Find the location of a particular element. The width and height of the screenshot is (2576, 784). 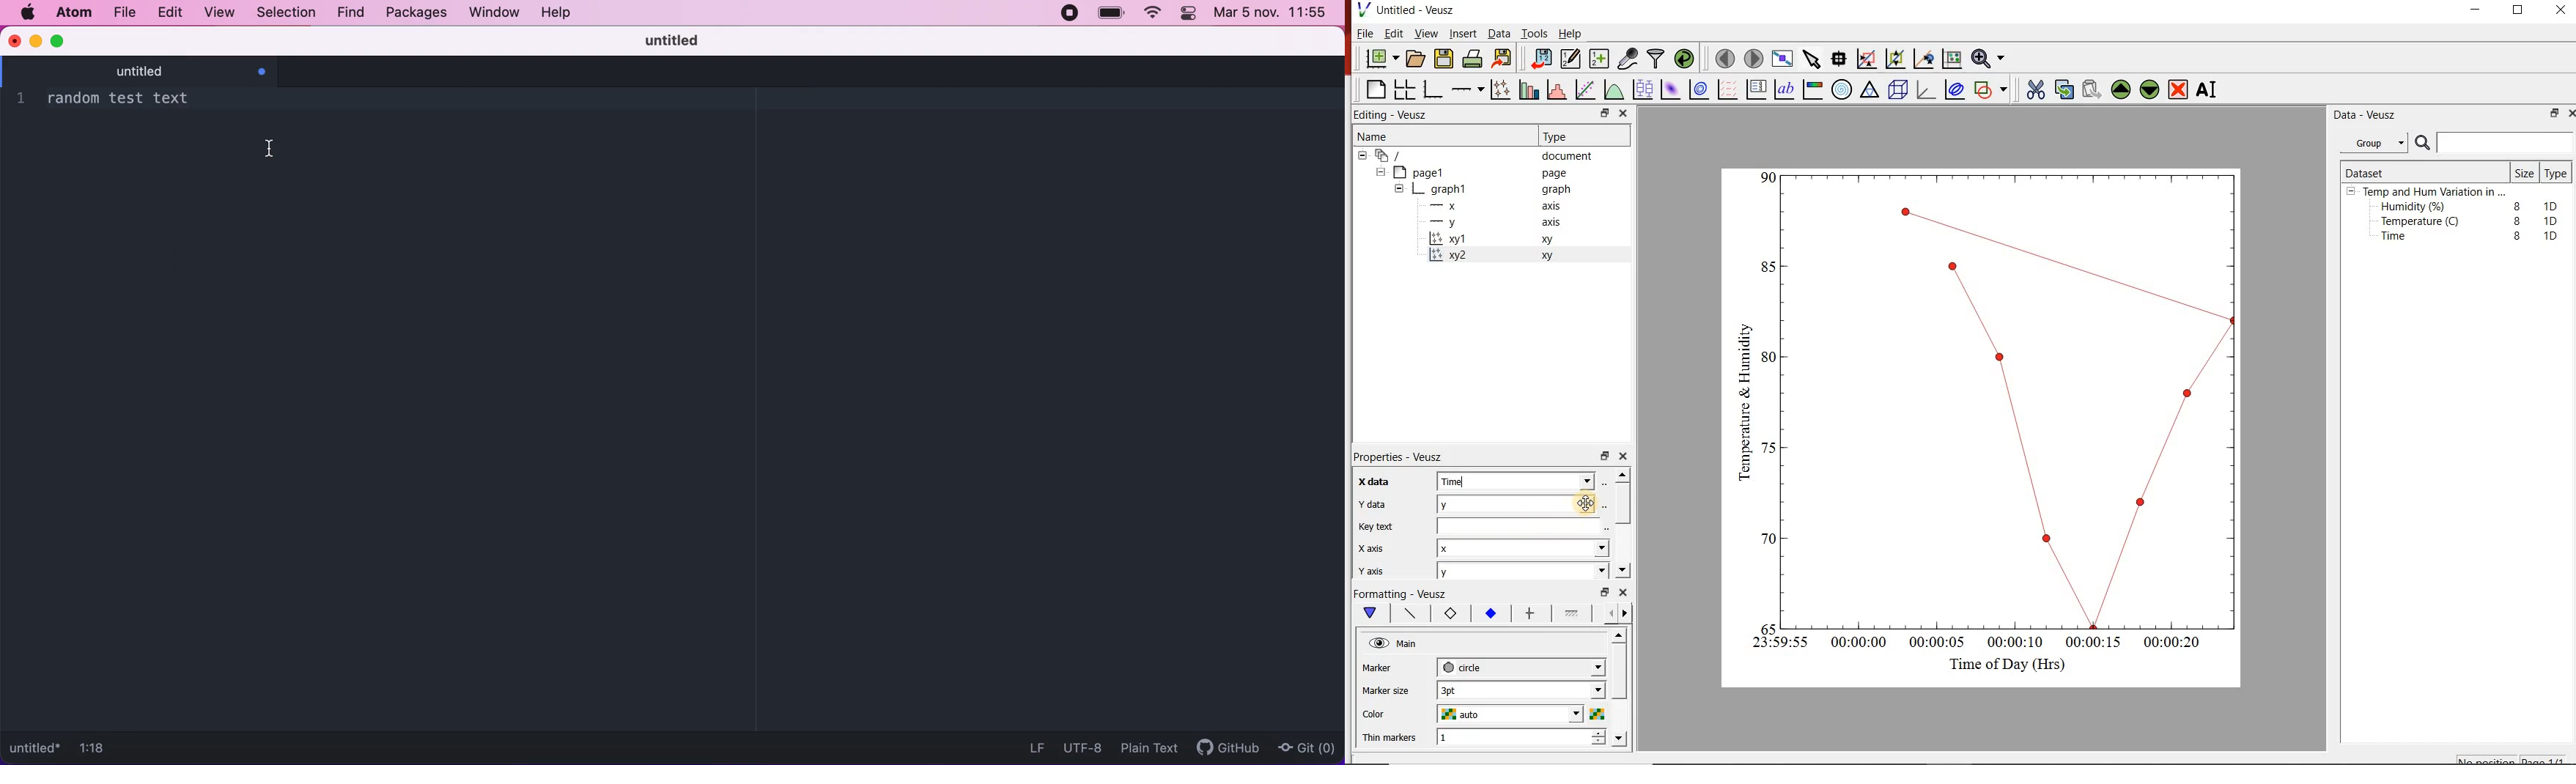

marker border is located at coordinates (1451, 616).